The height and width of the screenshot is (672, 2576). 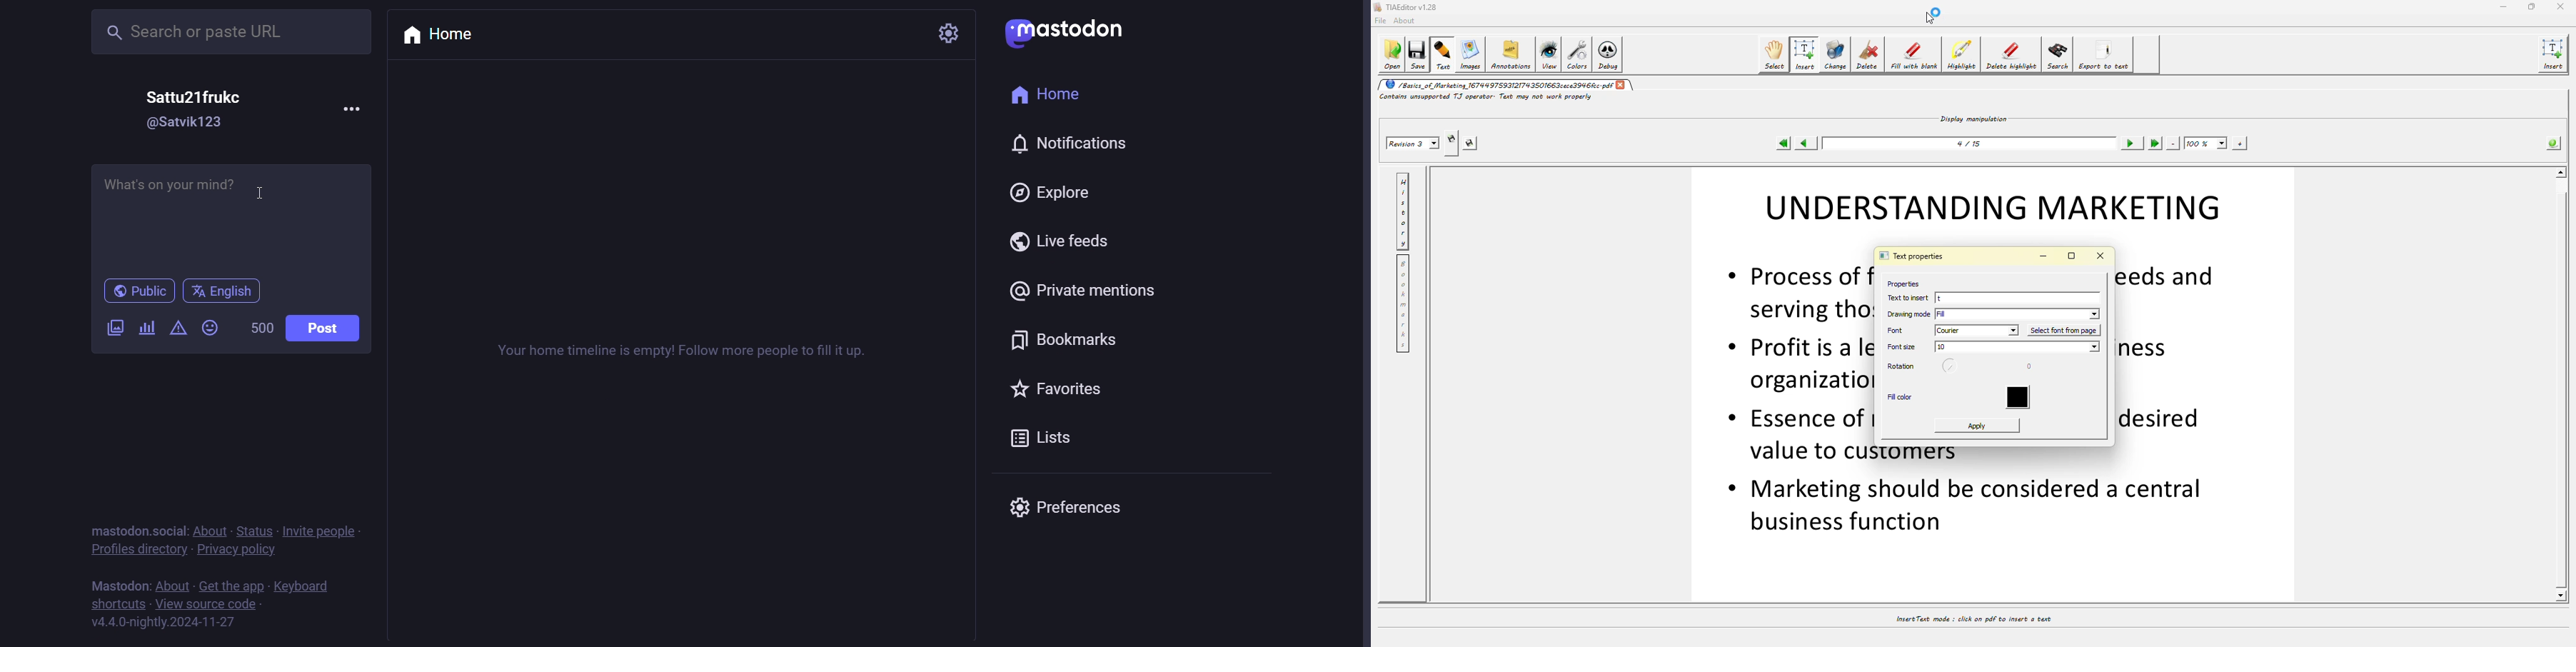 What do you see at coordinates (1067, 35) in the screenshot?
I see `mastodon` at bounding box center [1067, 35].